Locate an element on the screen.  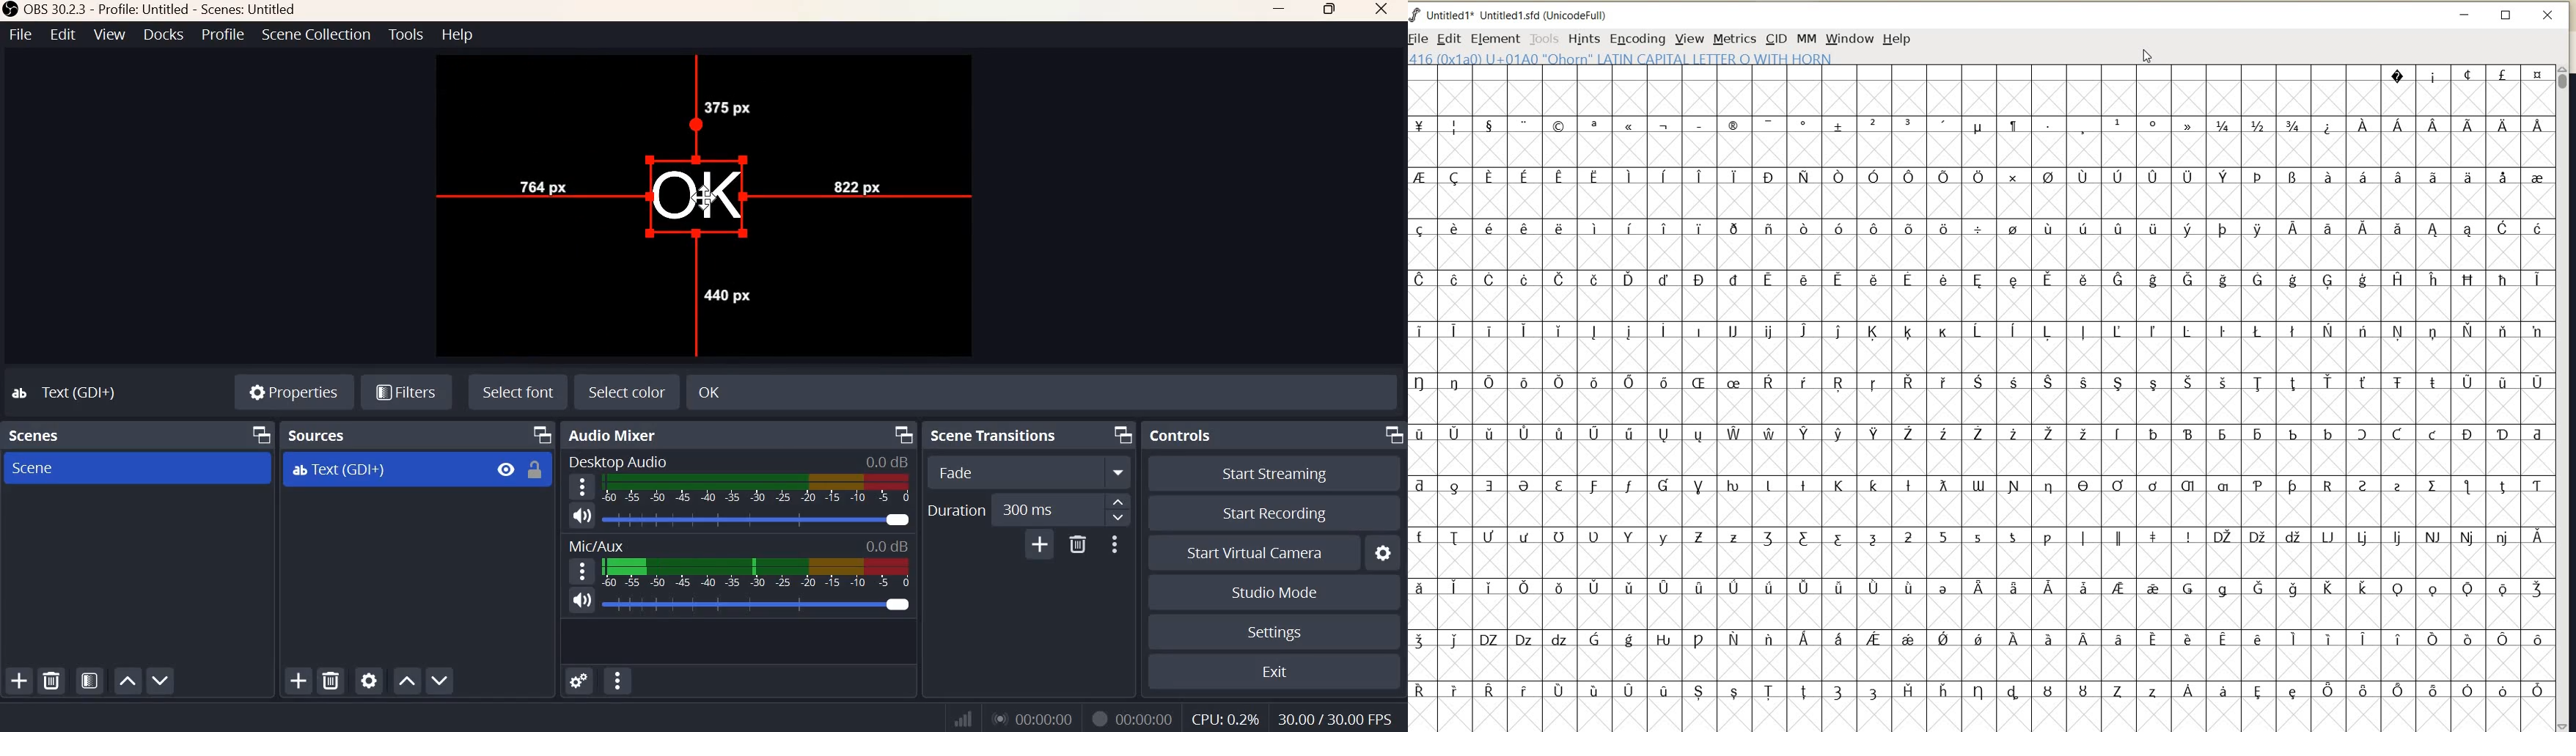
Dock Options icon is located at coordinates (258, 434).